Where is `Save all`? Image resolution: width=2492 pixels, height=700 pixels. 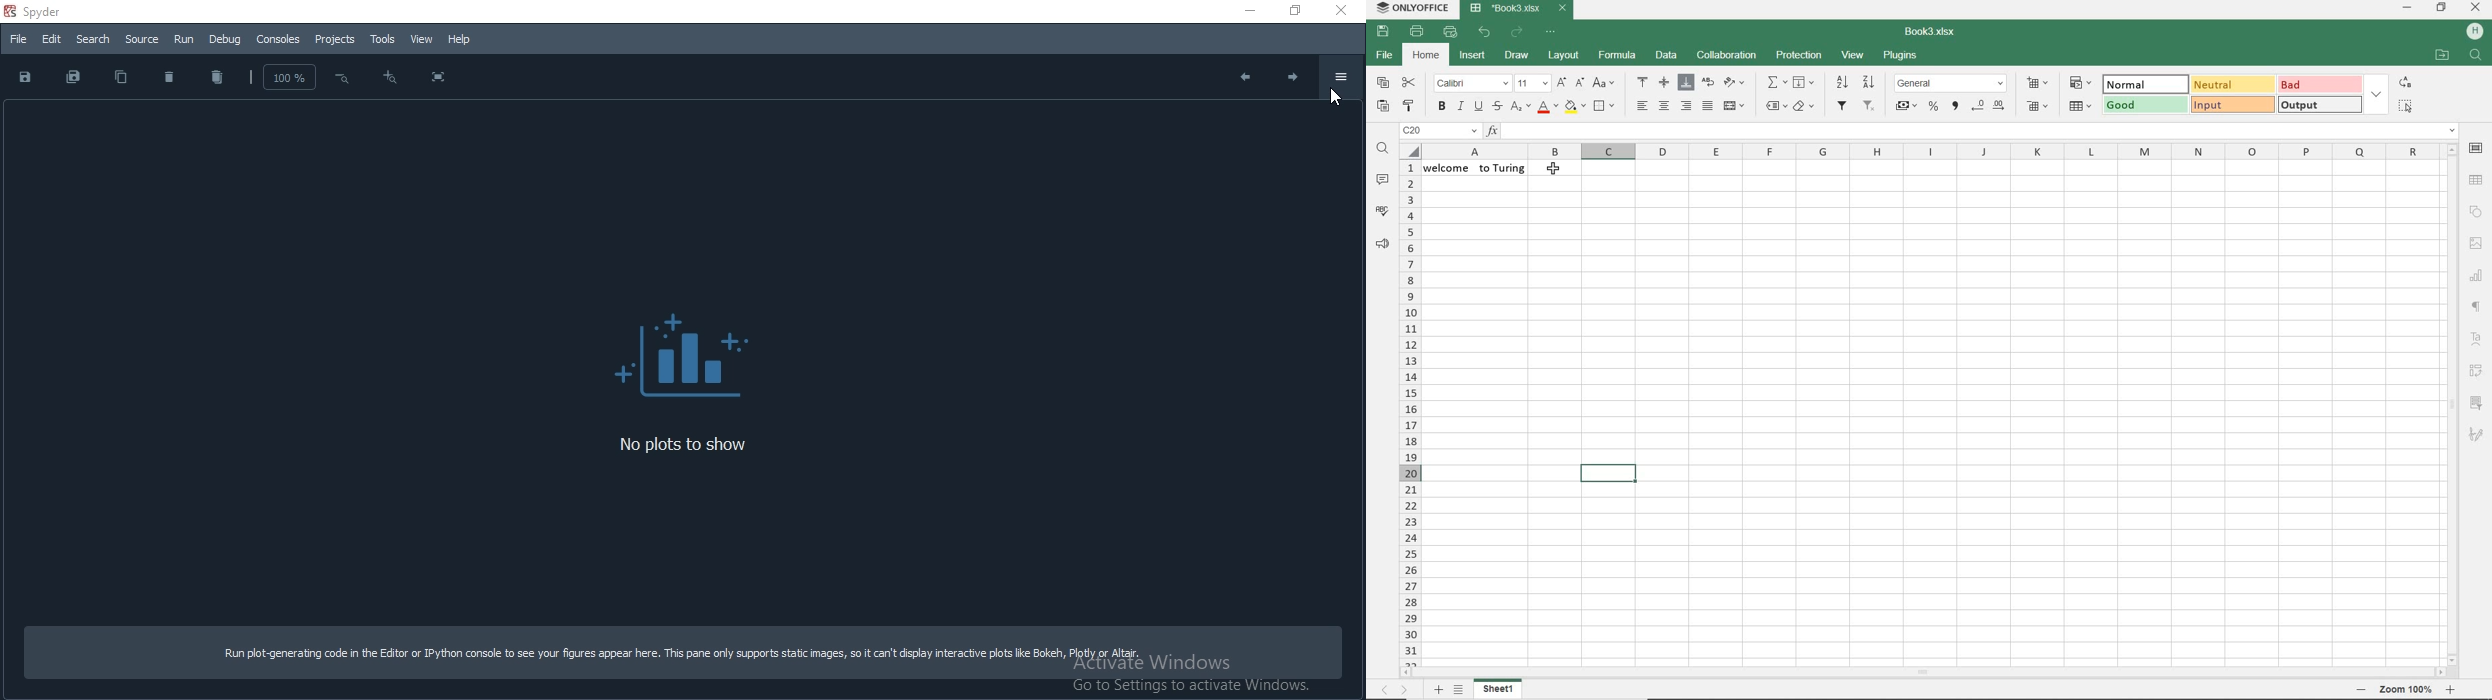
Save all is located at coordinates (74, 78).